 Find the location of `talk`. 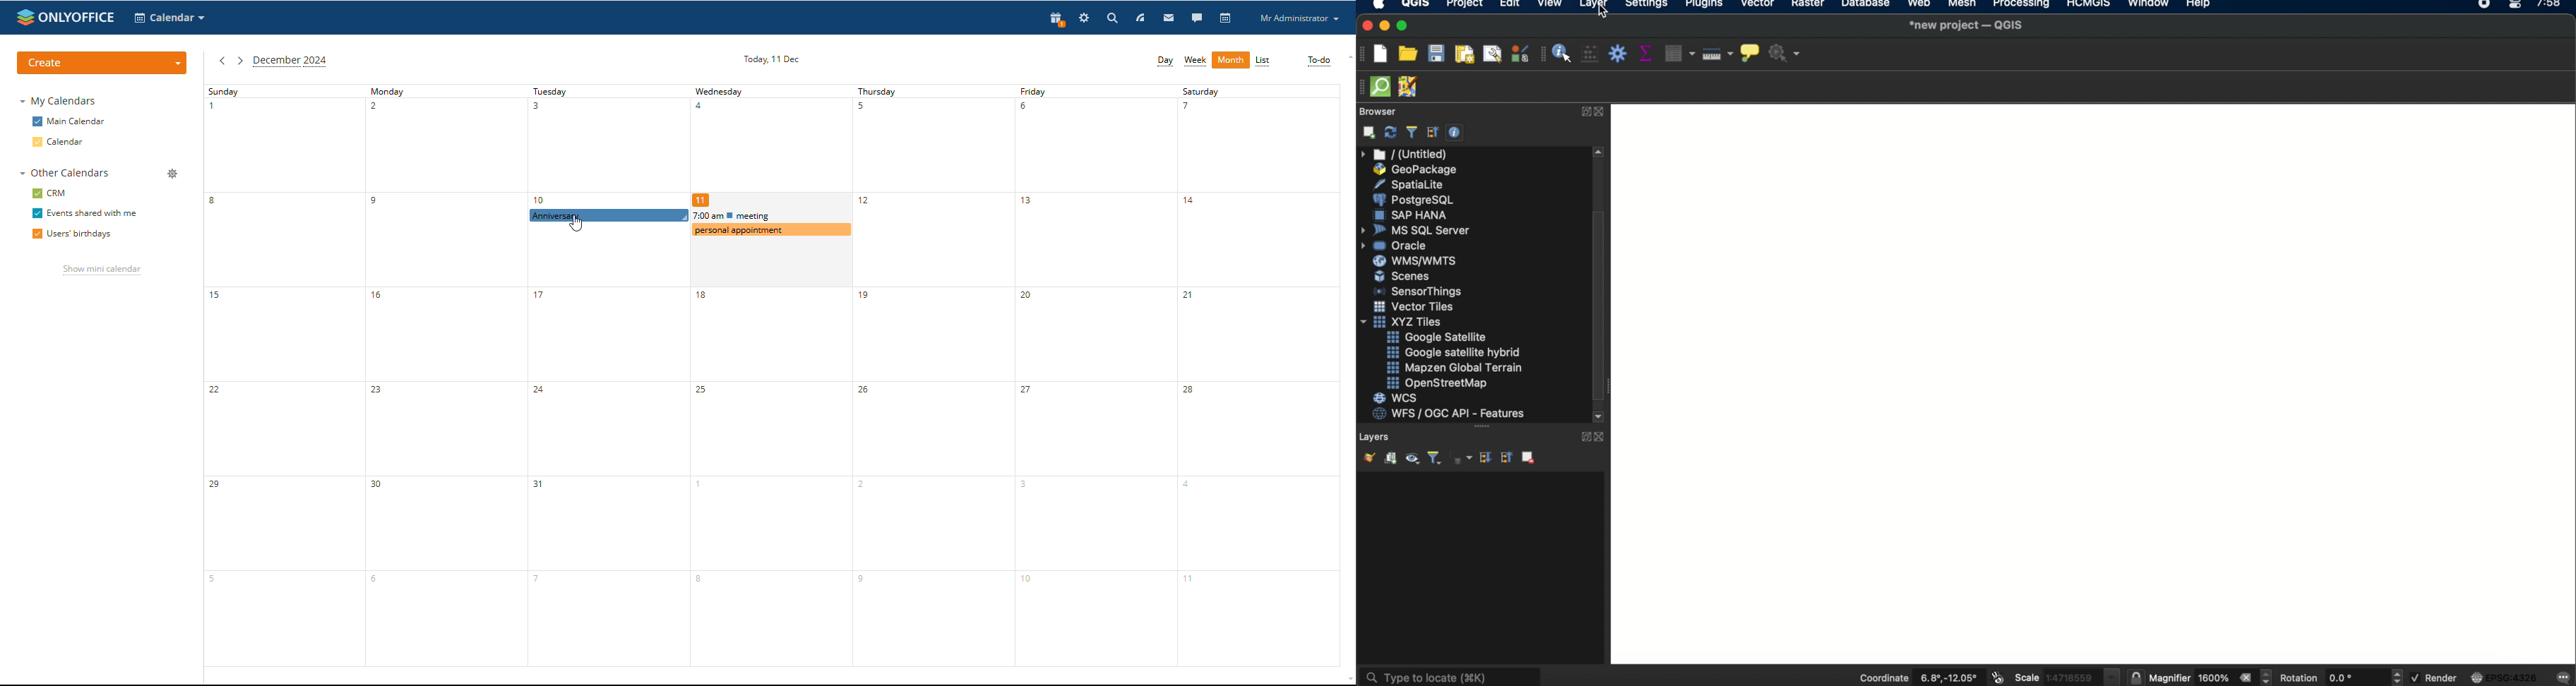

talk is located at coordinates (1198, 18).